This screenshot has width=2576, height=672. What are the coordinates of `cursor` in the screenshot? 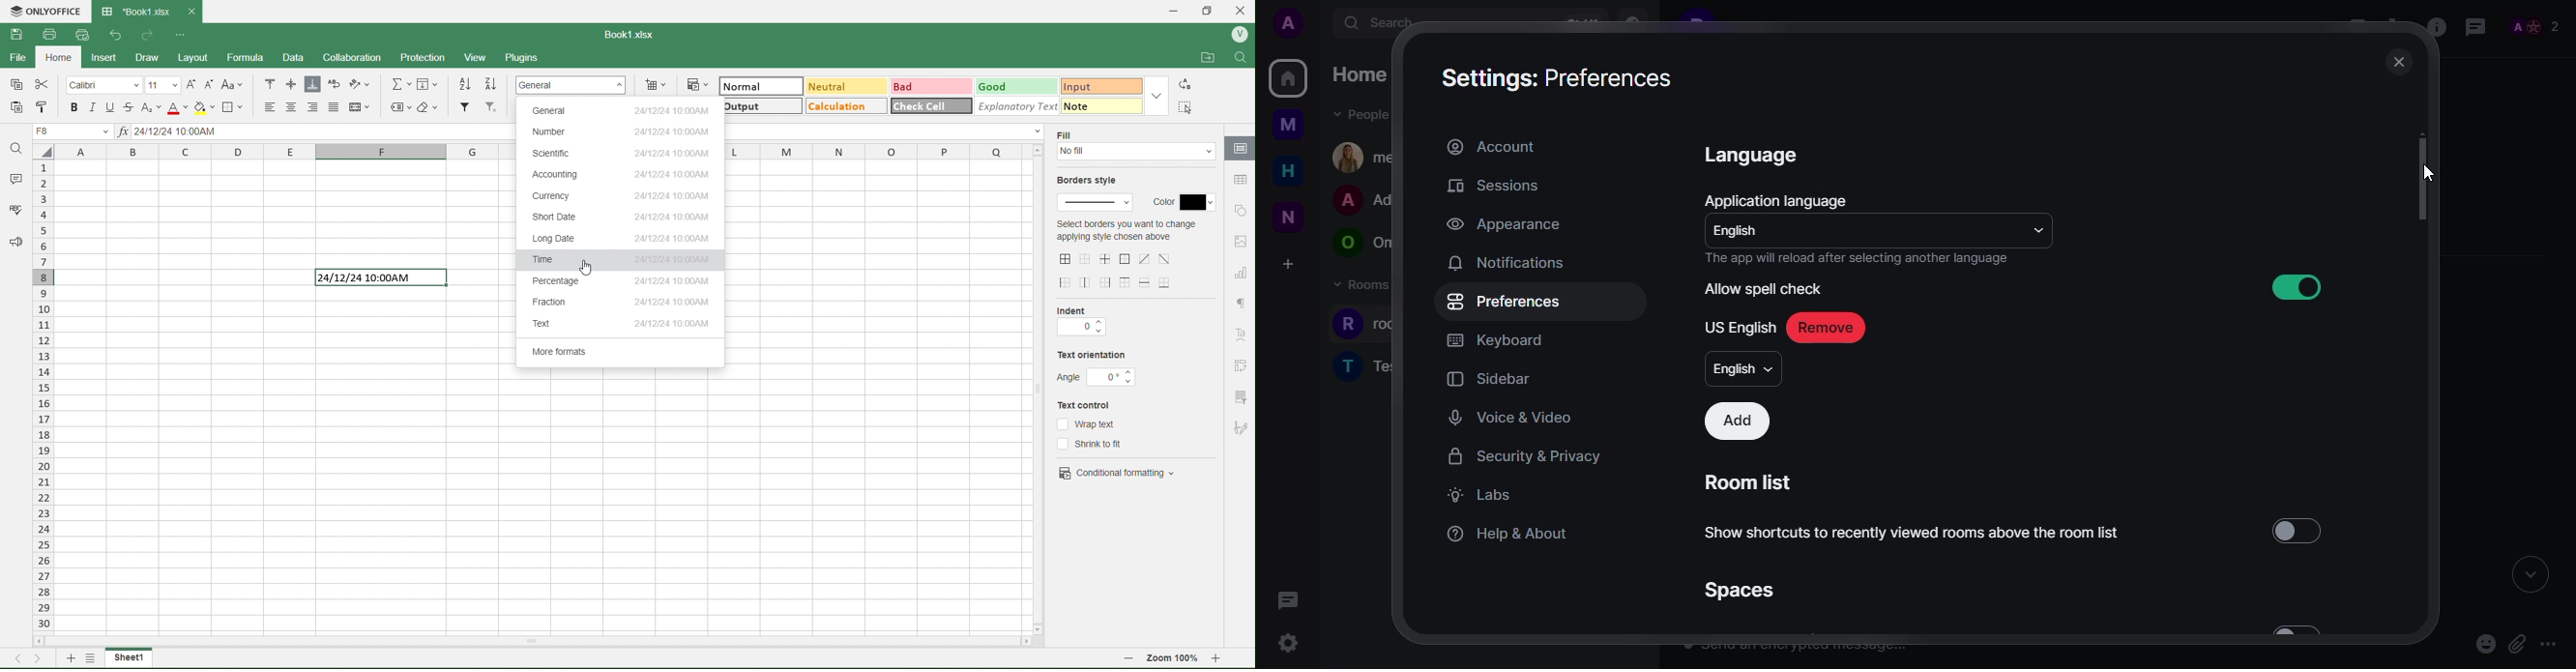 It's located at (2428, 174).